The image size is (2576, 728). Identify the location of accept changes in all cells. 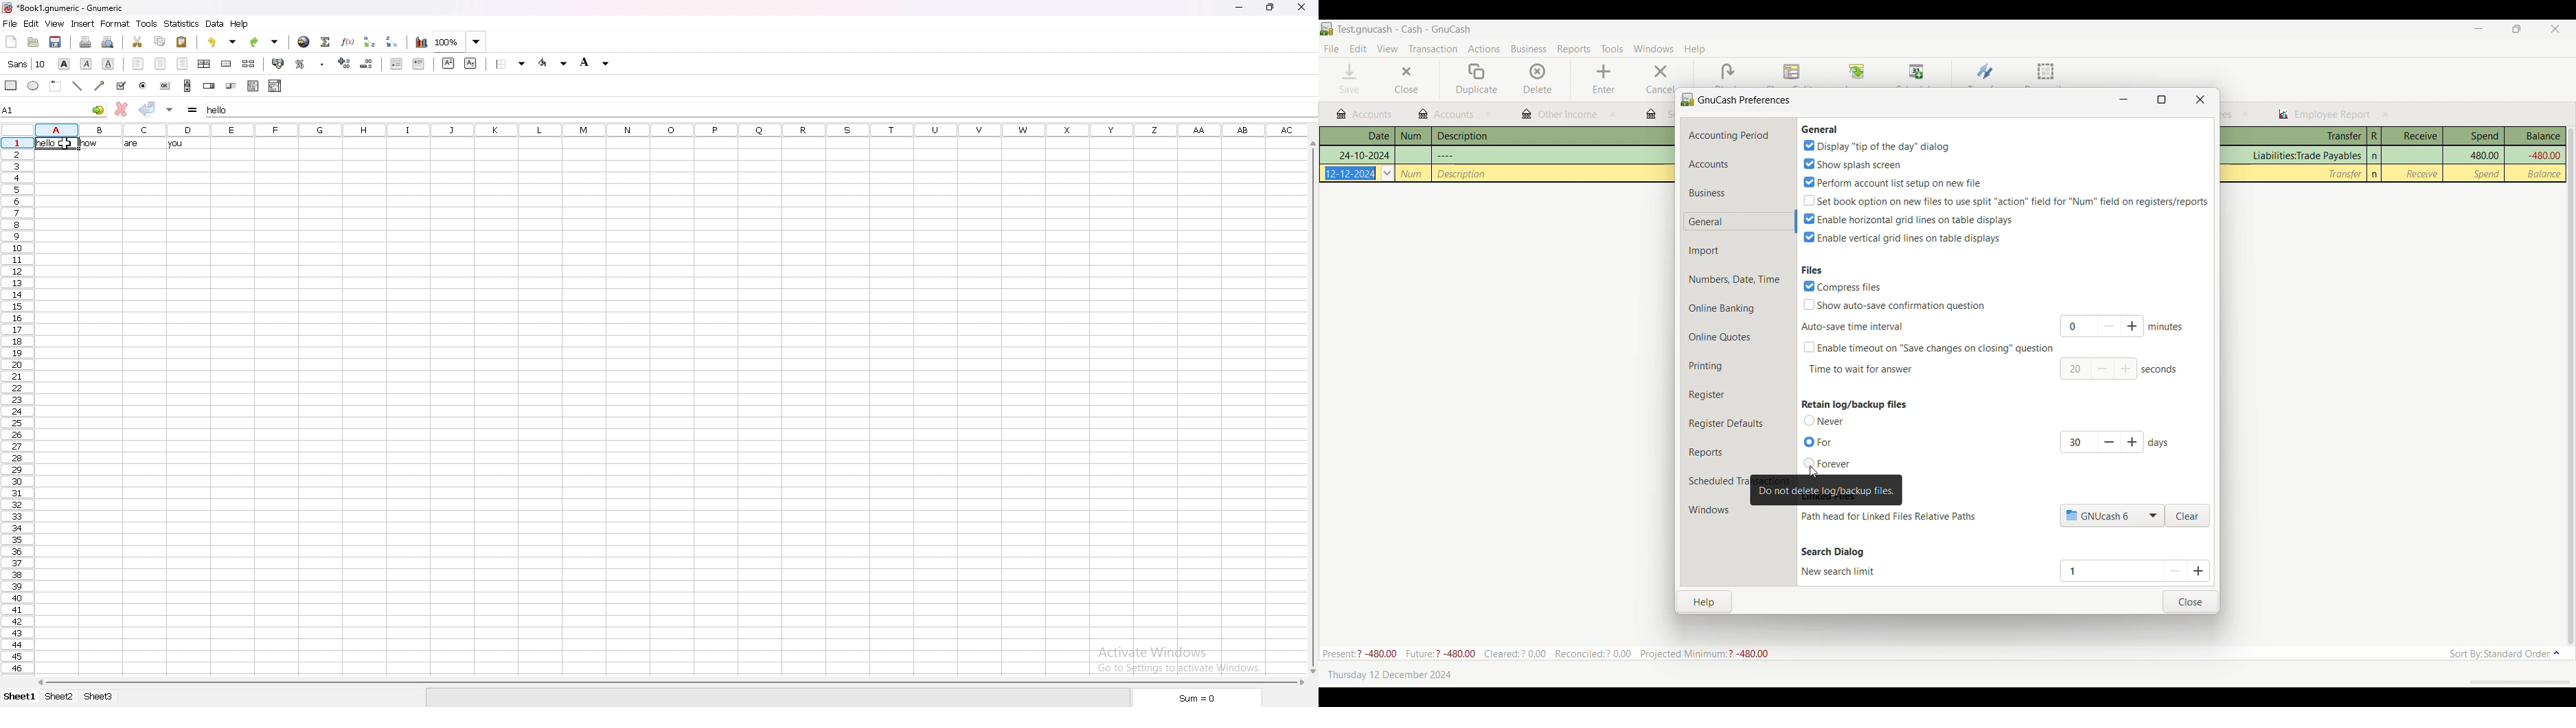
(170, 109).